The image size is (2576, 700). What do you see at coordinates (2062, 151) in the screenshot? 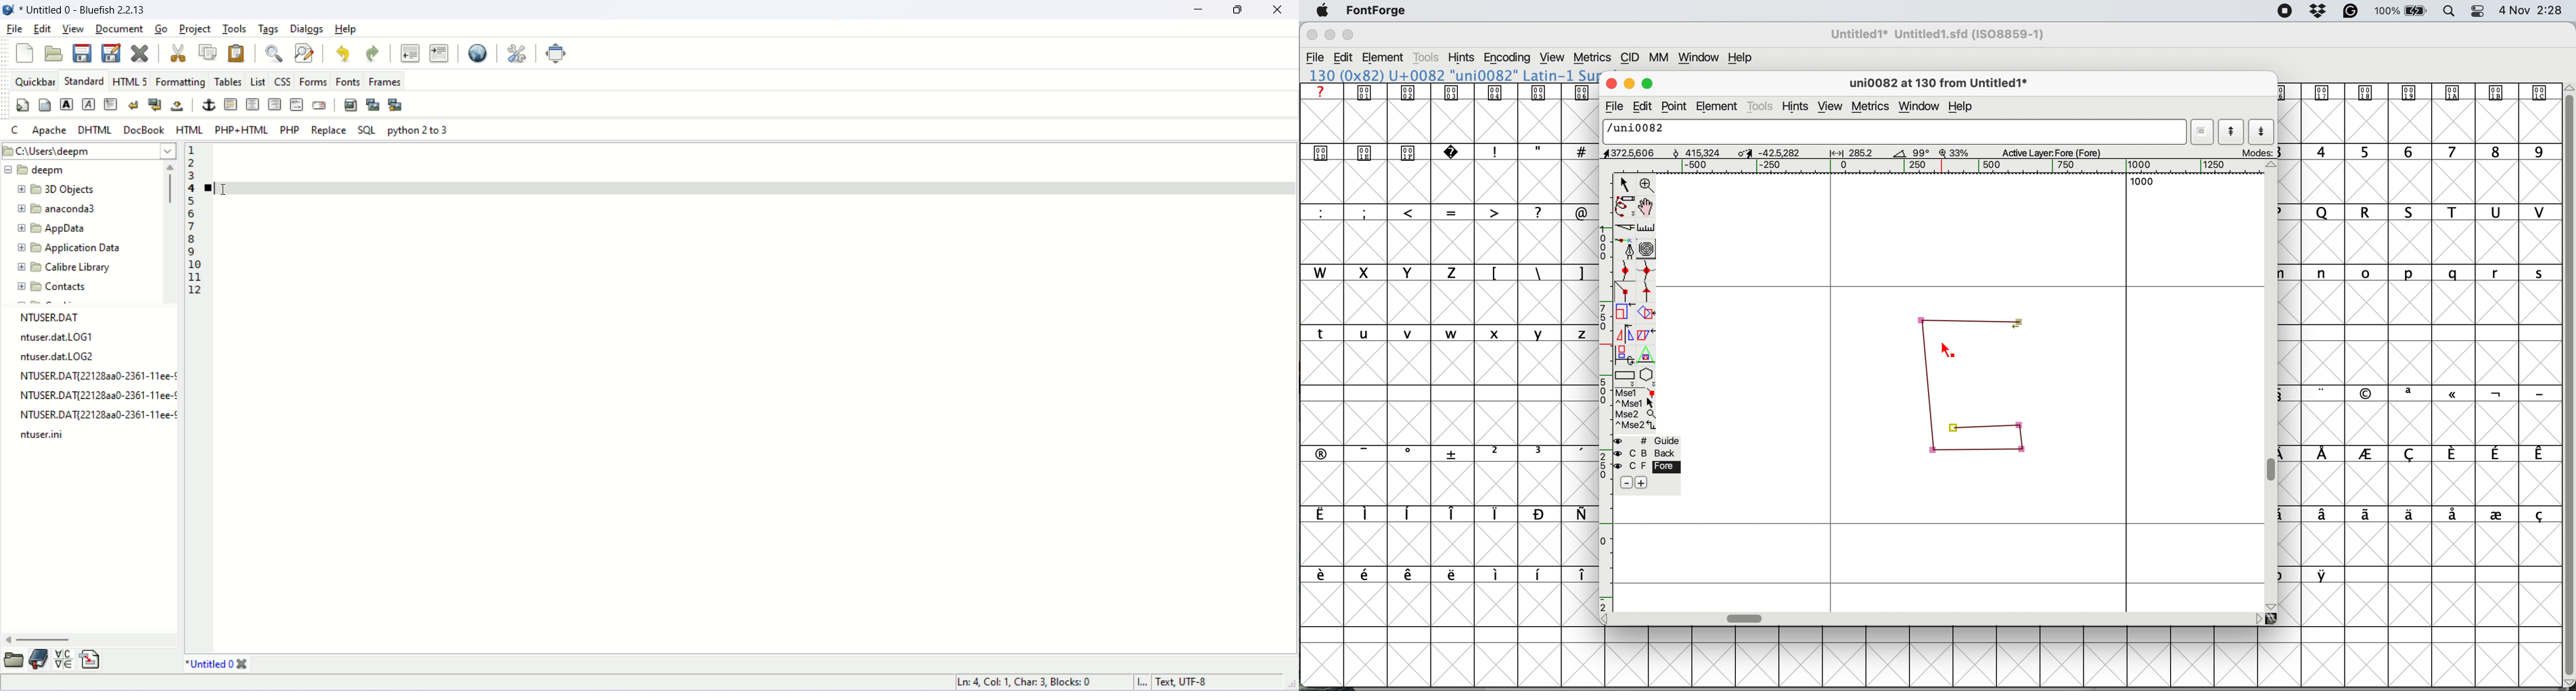
I see `active layer` at bounding box center [2062, 151].